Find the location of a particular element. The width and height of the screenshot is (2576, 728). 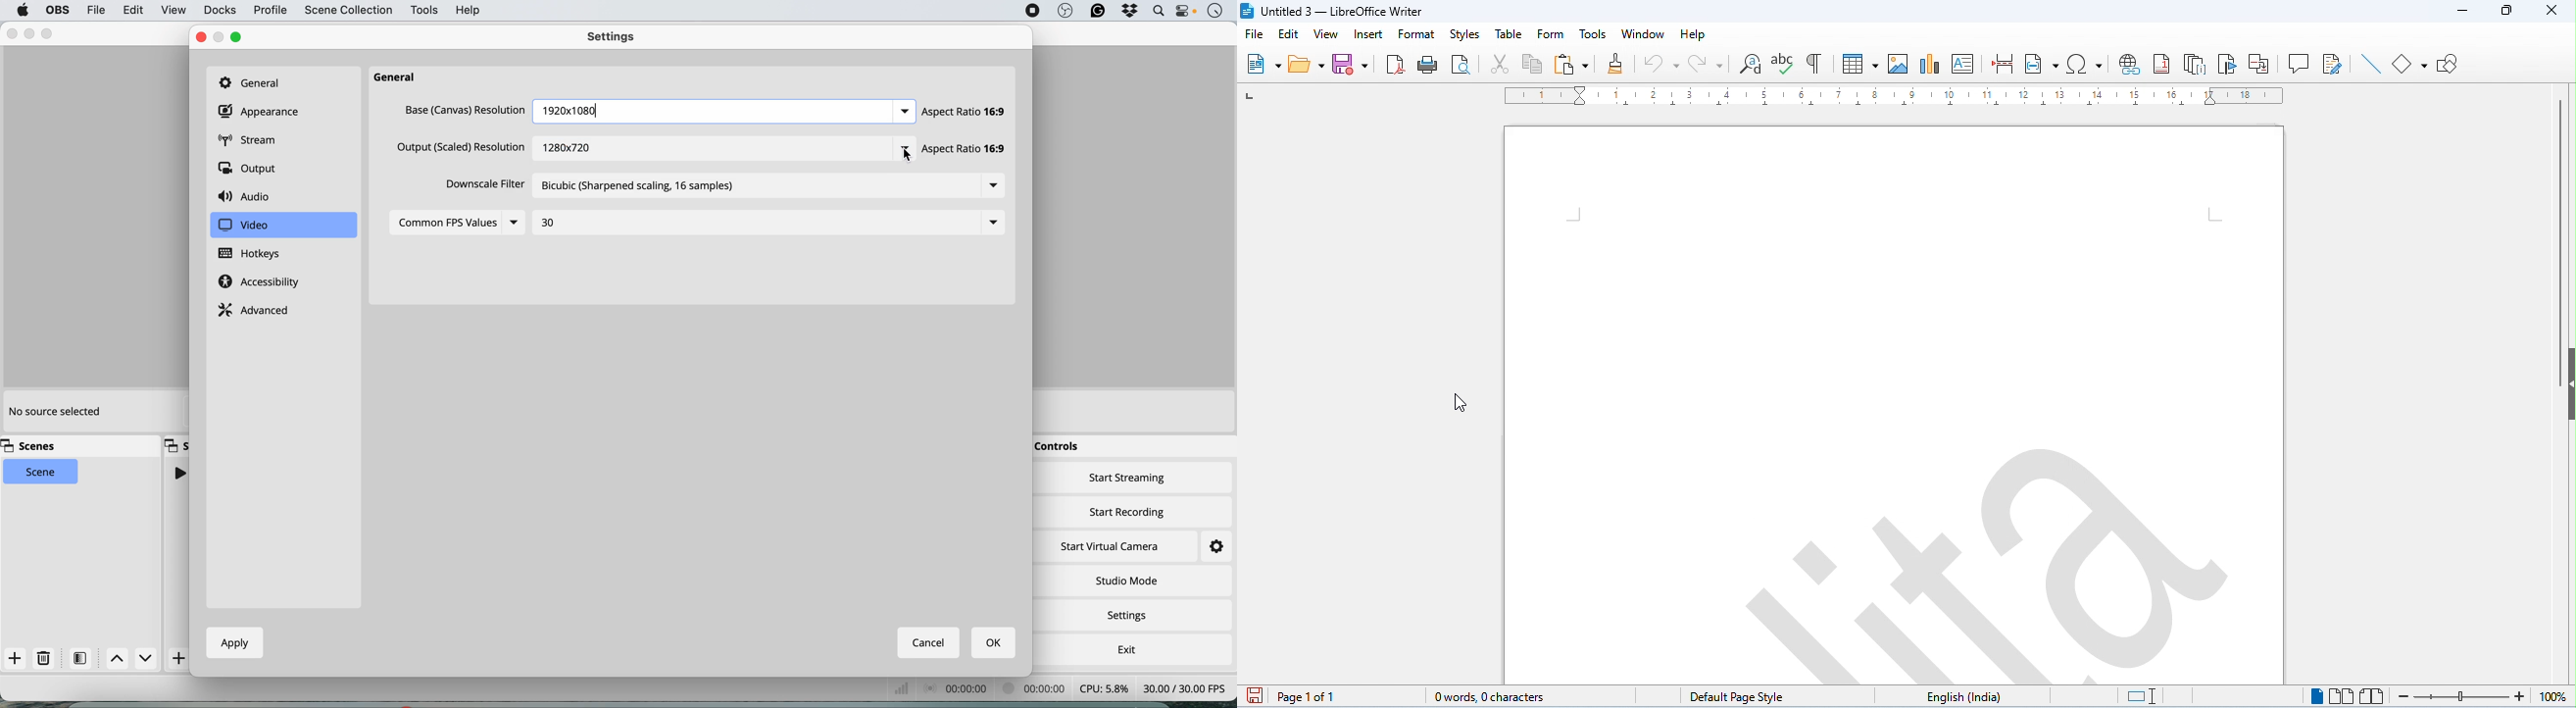

tools is located at coordinates (424, 11).